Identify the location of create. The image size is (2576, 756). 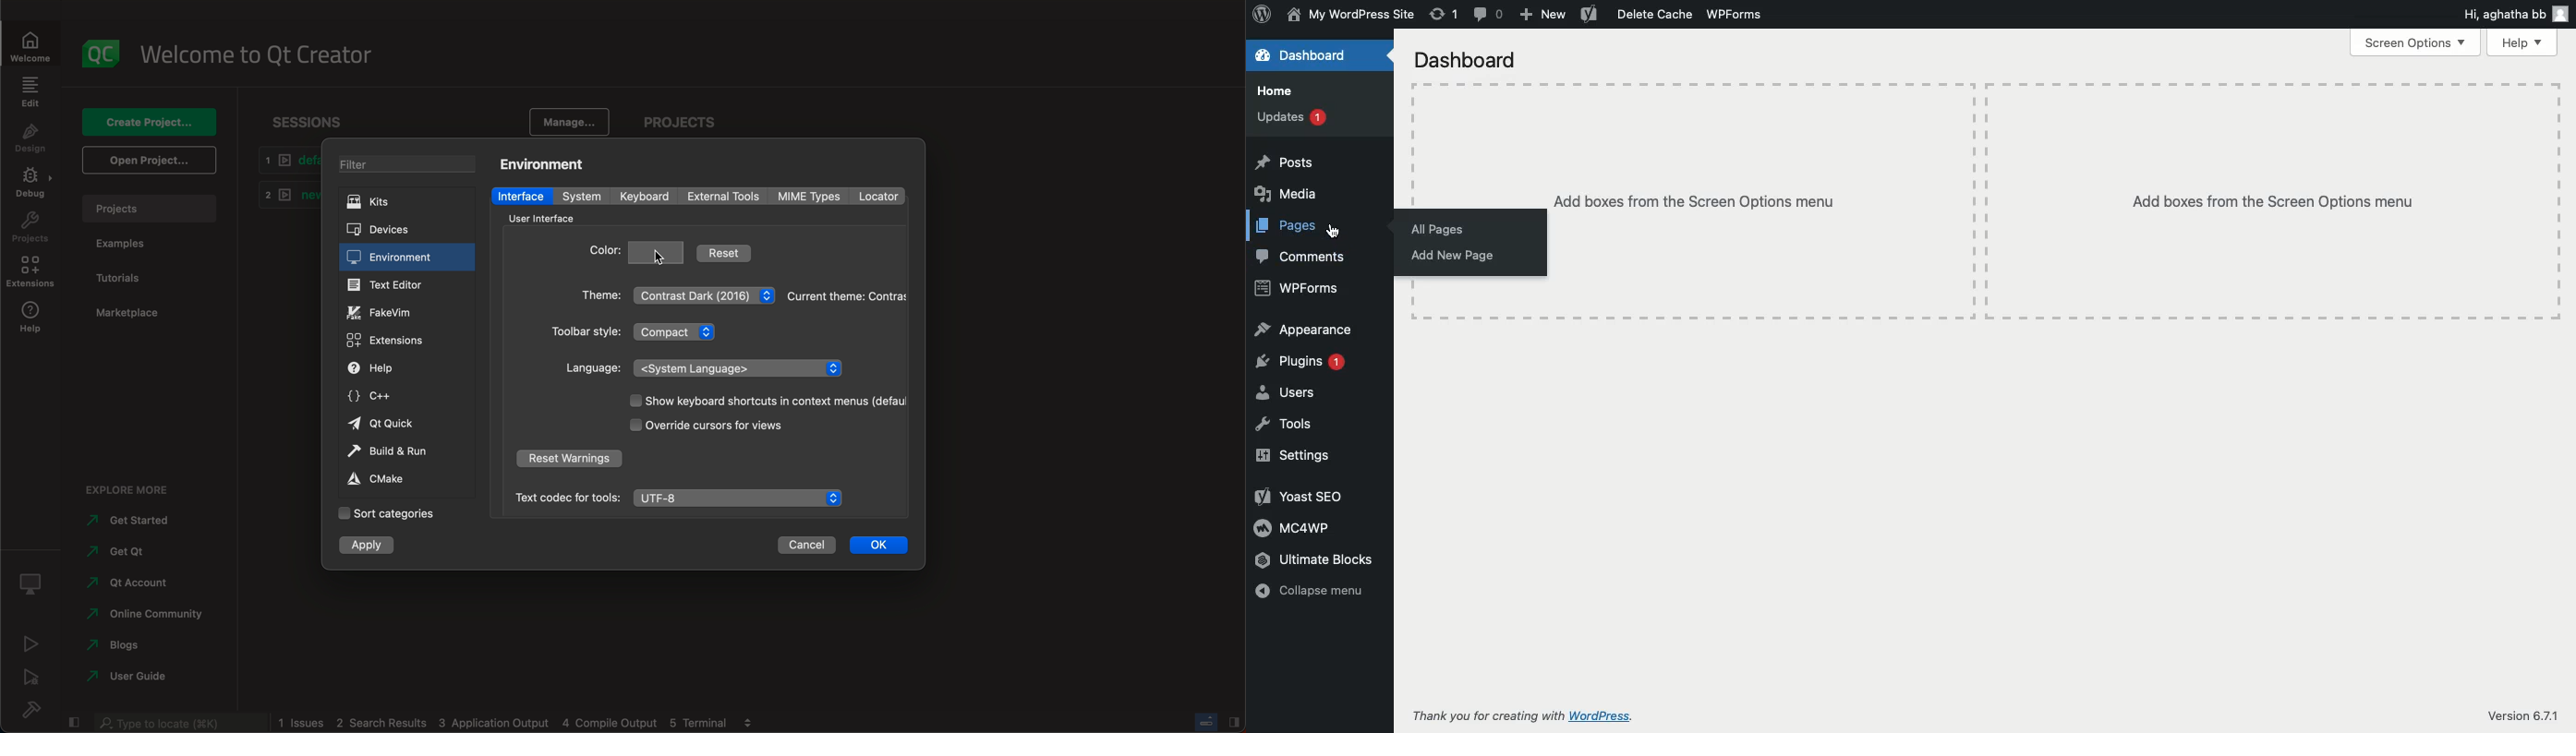
(148, 118).